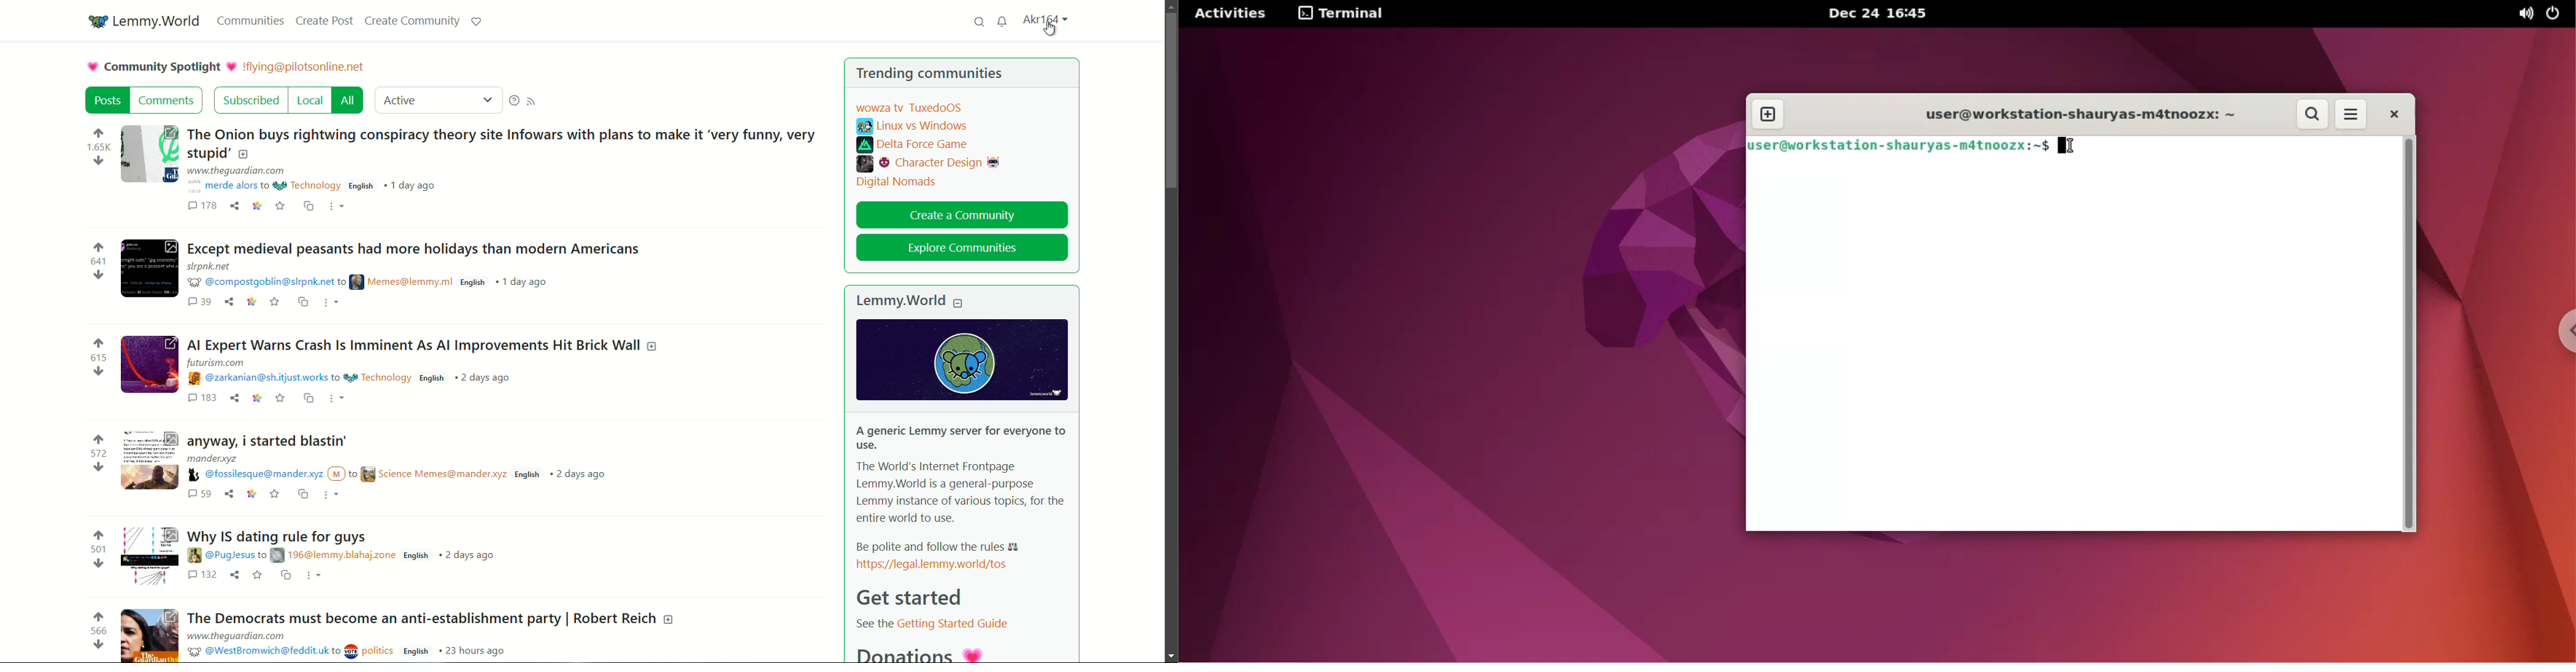 This screenshot has width=2576, height=672. Describe the element at coordinates (350, 101) in the screenshot. I see `all` at that location.